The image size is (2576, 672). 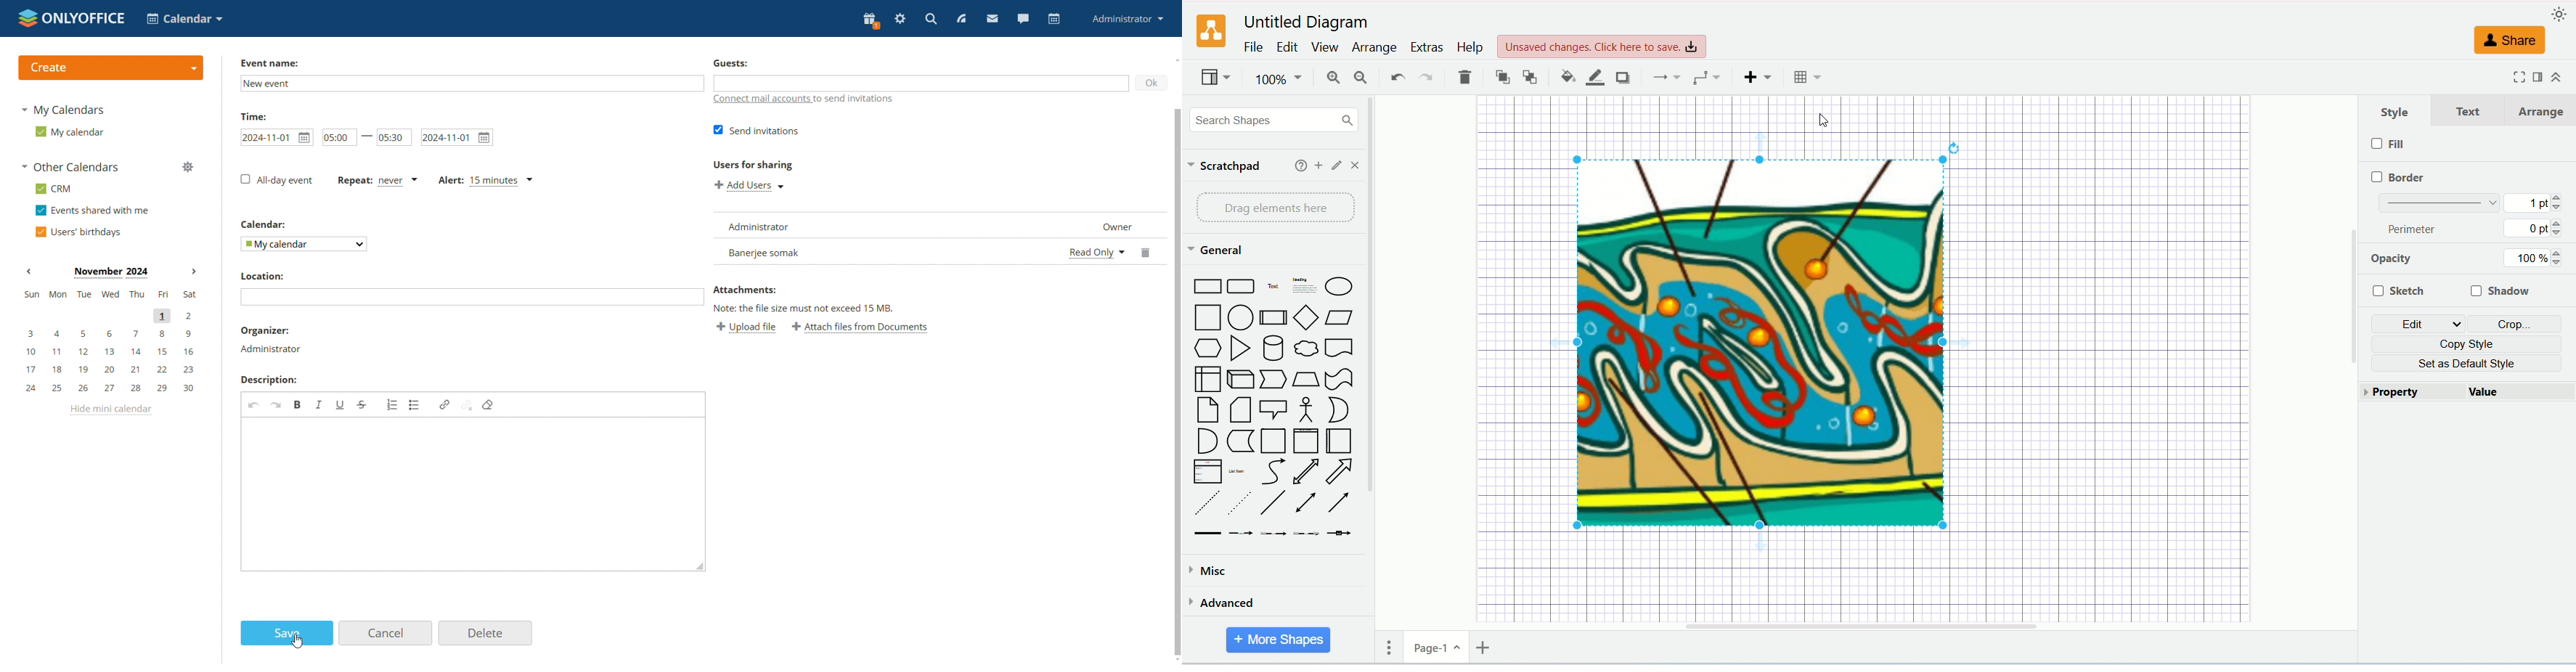 I want to click on Previous month, so click(x=29, y=271).